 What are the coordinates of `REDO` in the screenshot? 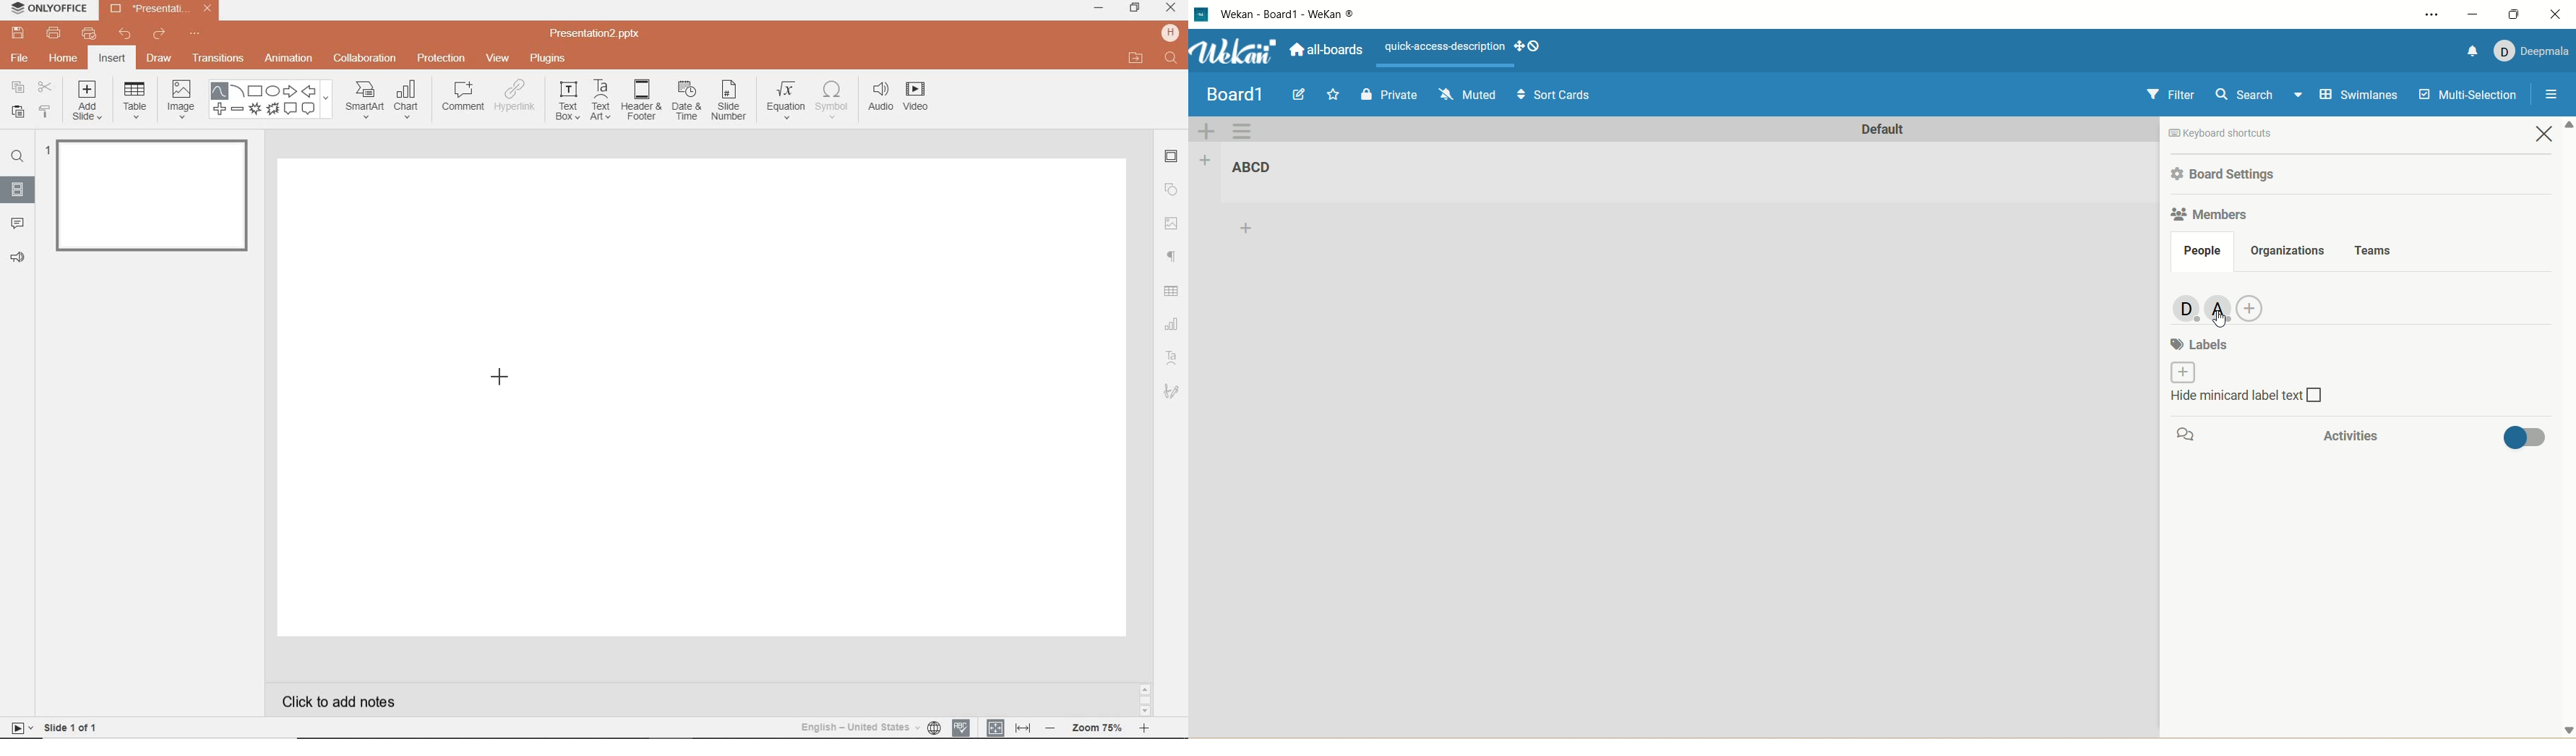 It's located at (159, 35).